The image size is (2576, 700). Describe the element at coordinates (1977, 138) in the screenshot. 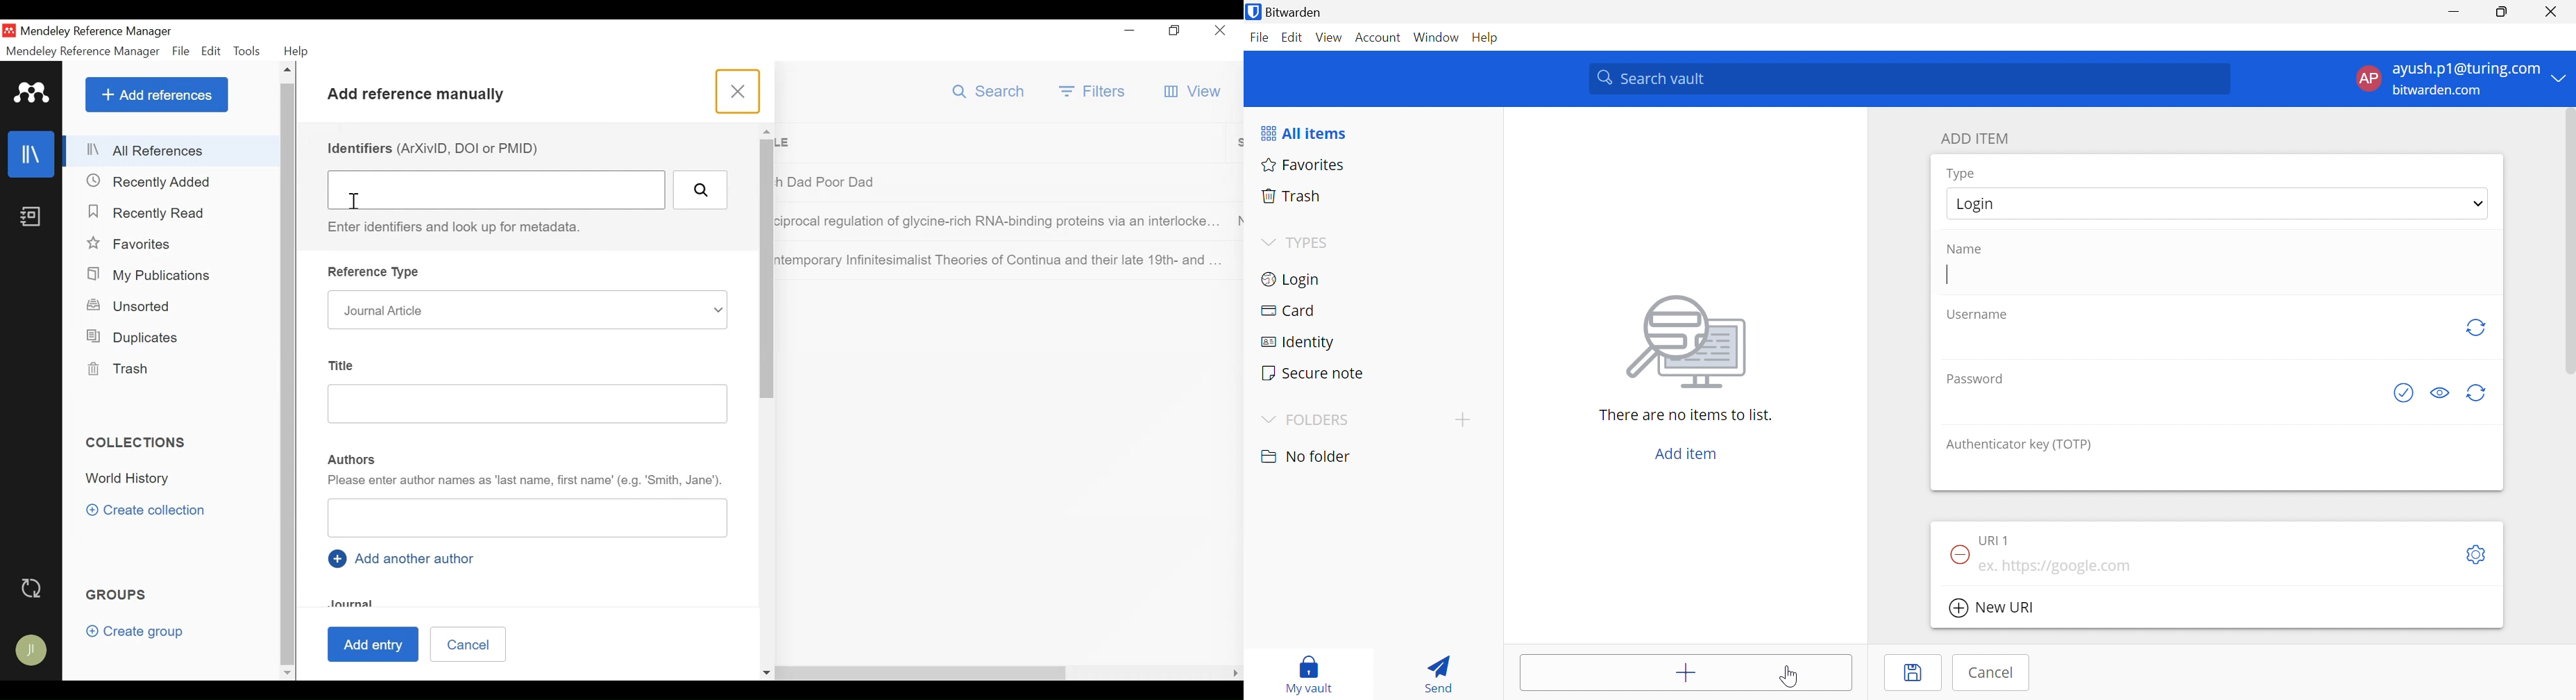

I see `ADD ITEM` at that location.